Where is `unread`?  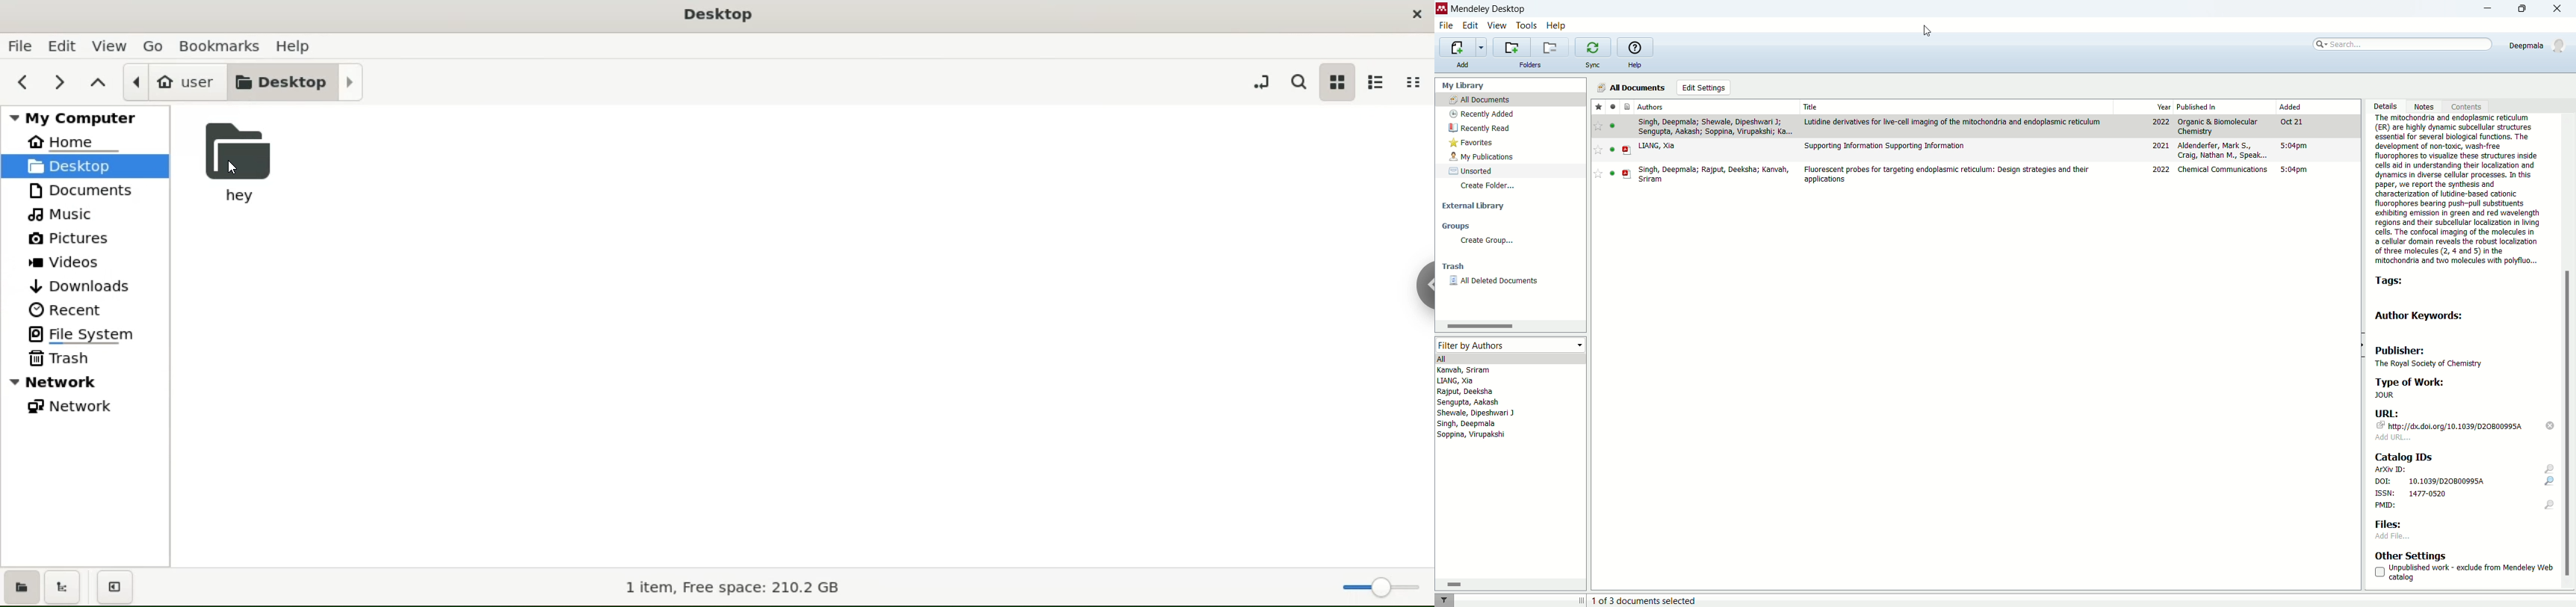 unread is located at coordinates (1612, 126).